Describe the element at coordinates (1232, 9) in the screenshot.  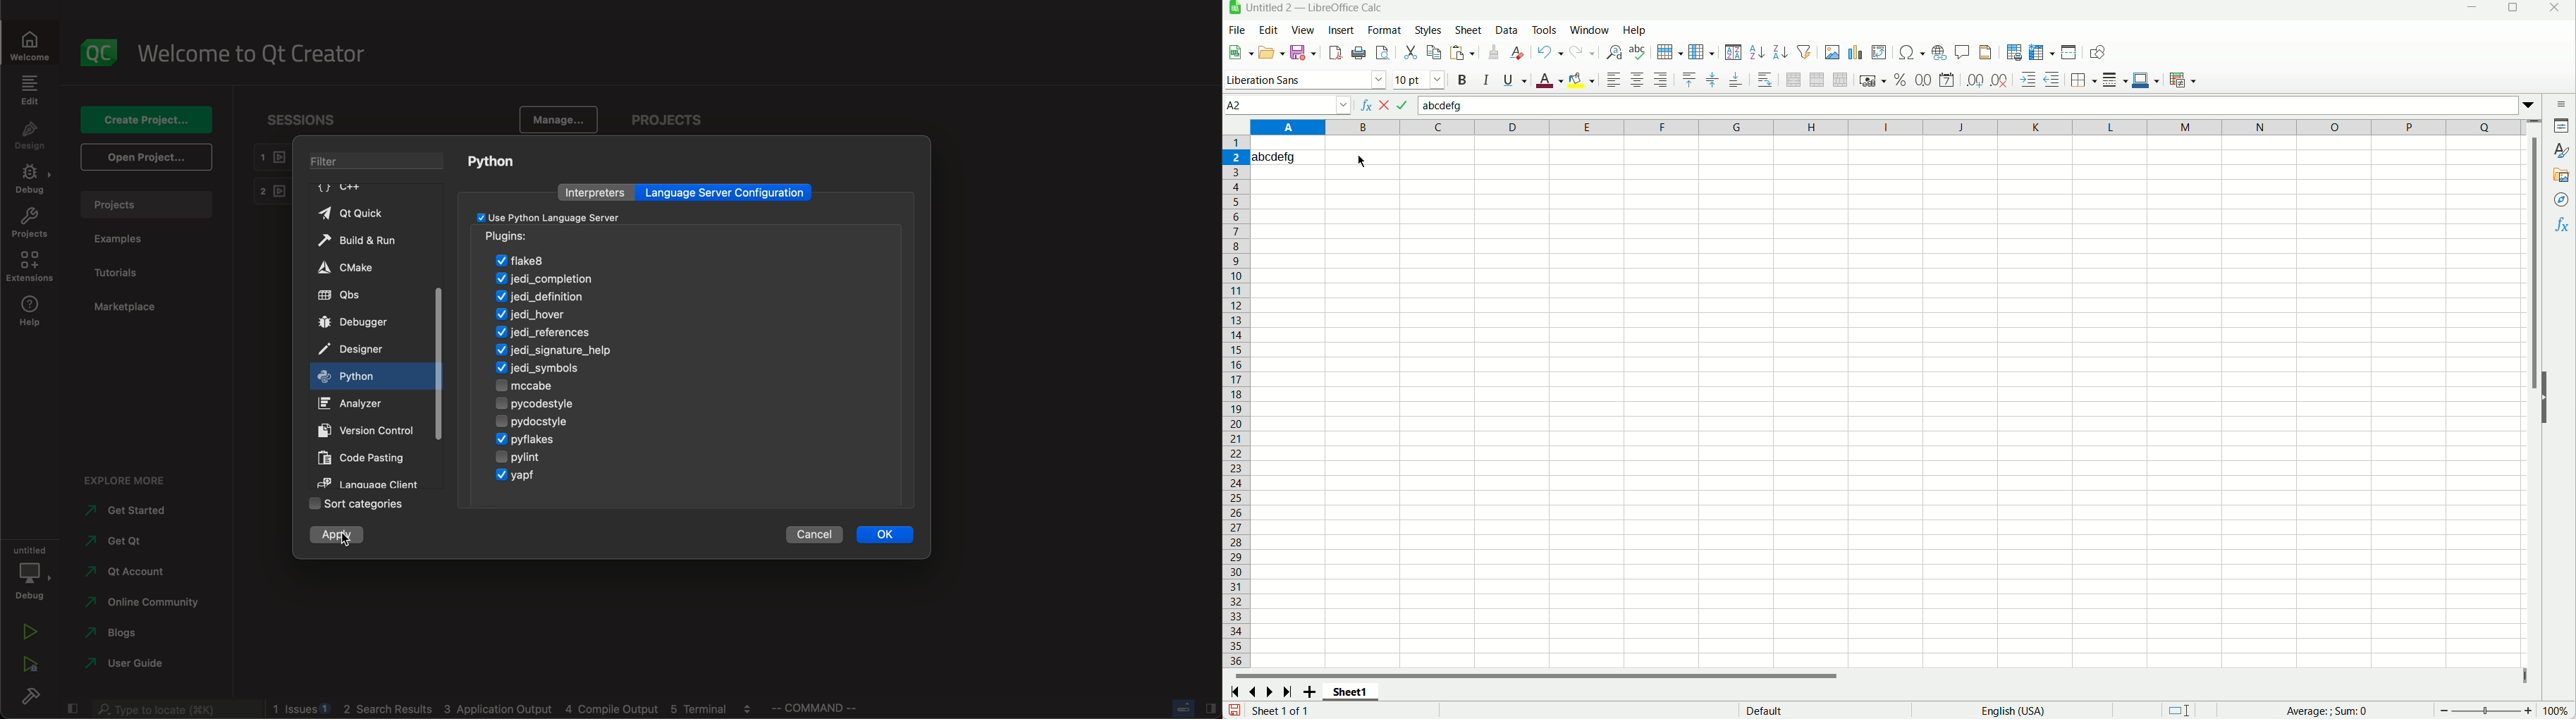
I see `logo` at that location.